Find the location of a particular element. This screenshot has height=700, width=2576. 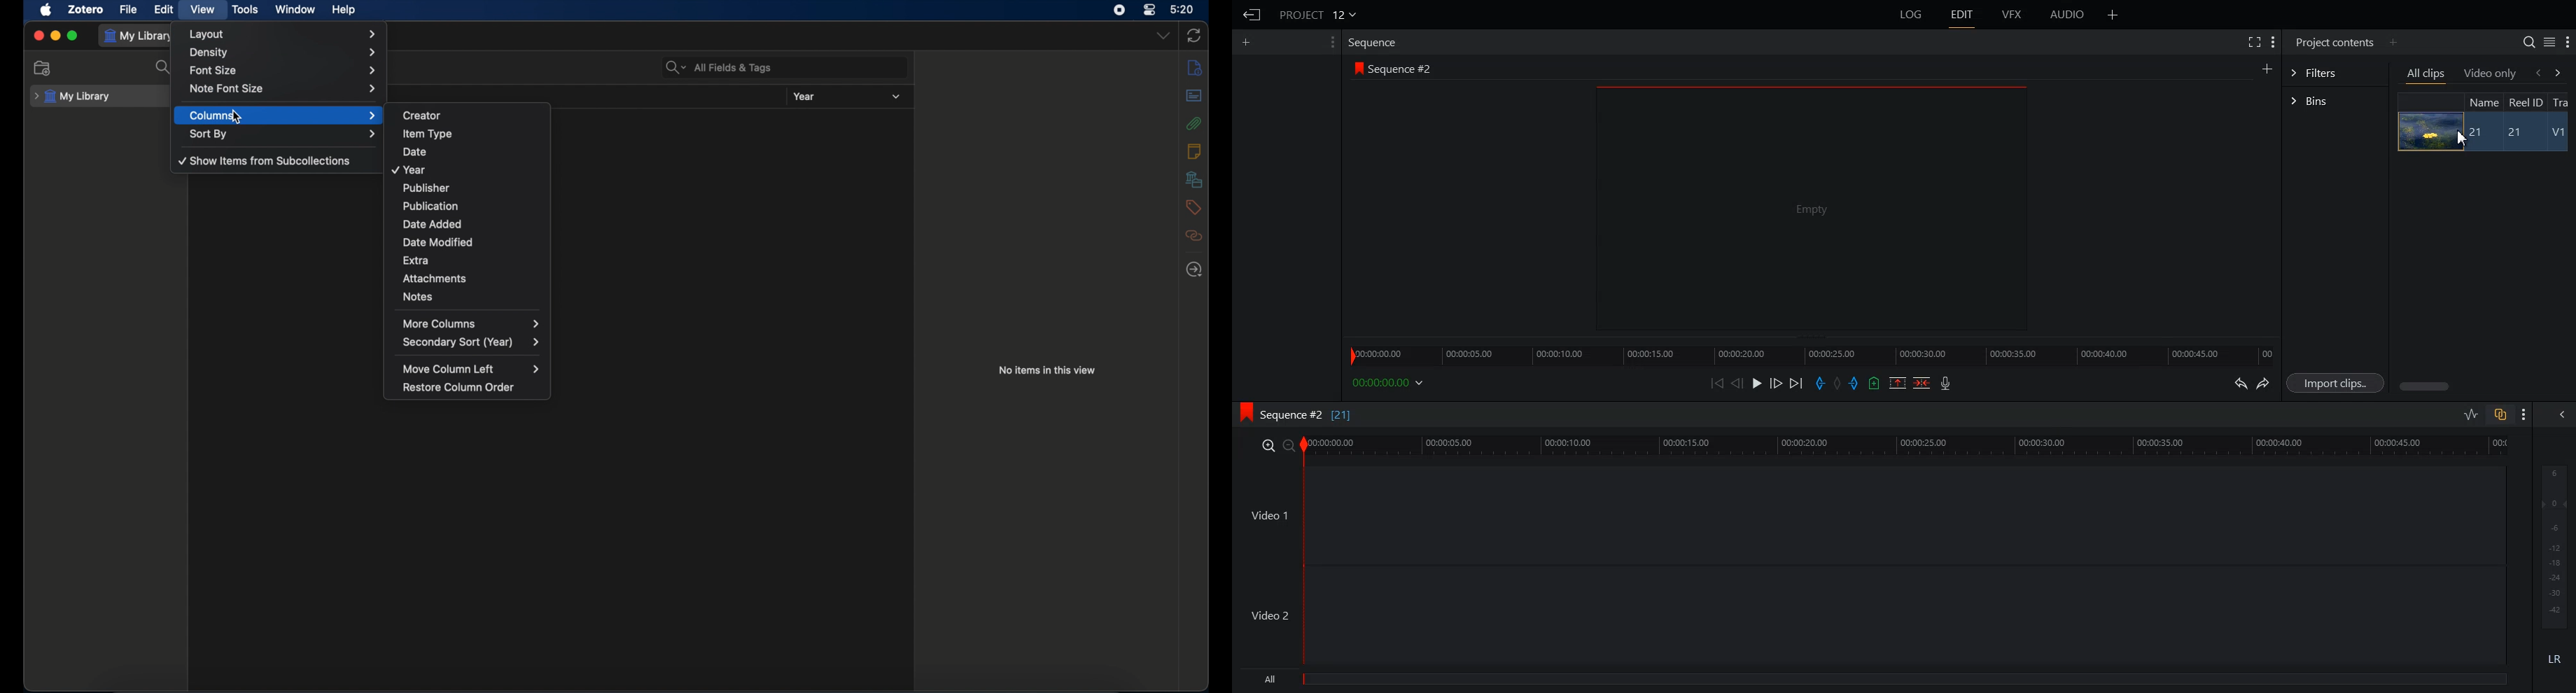

zoom in/zoom out is located at coordinates (1275, 444).